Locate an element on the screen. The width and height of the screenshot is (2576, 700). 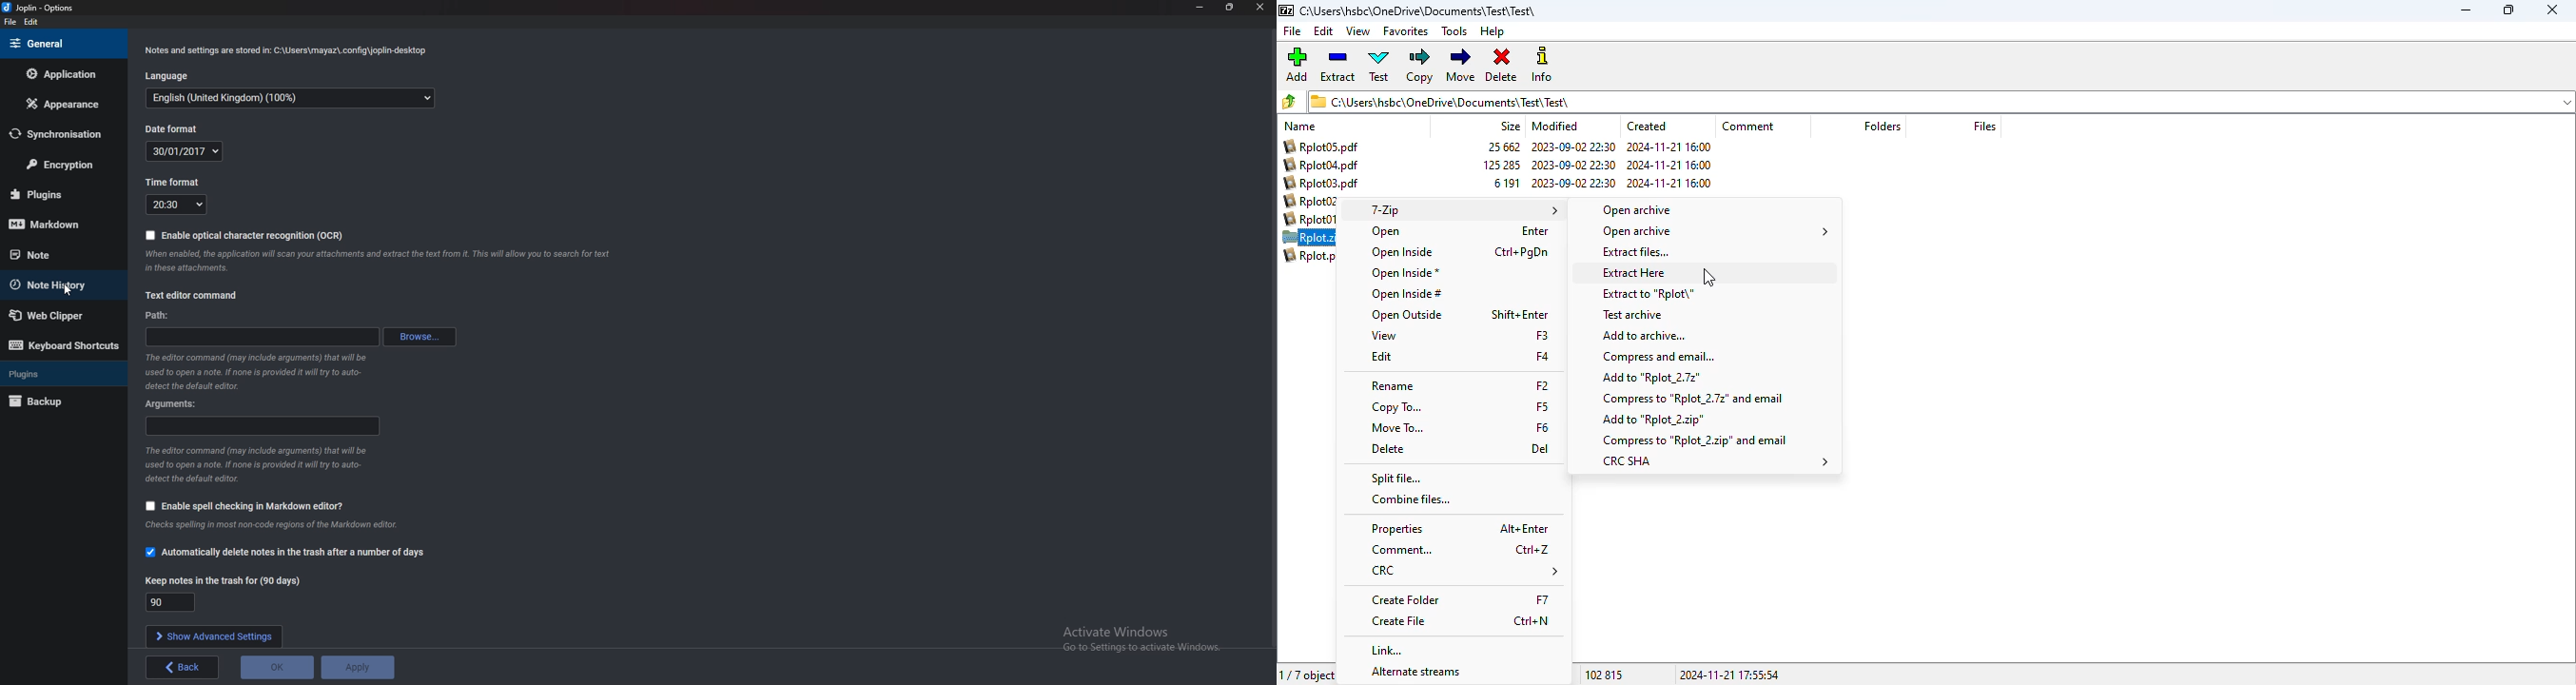
Note history is located at coordinates (59, 285).